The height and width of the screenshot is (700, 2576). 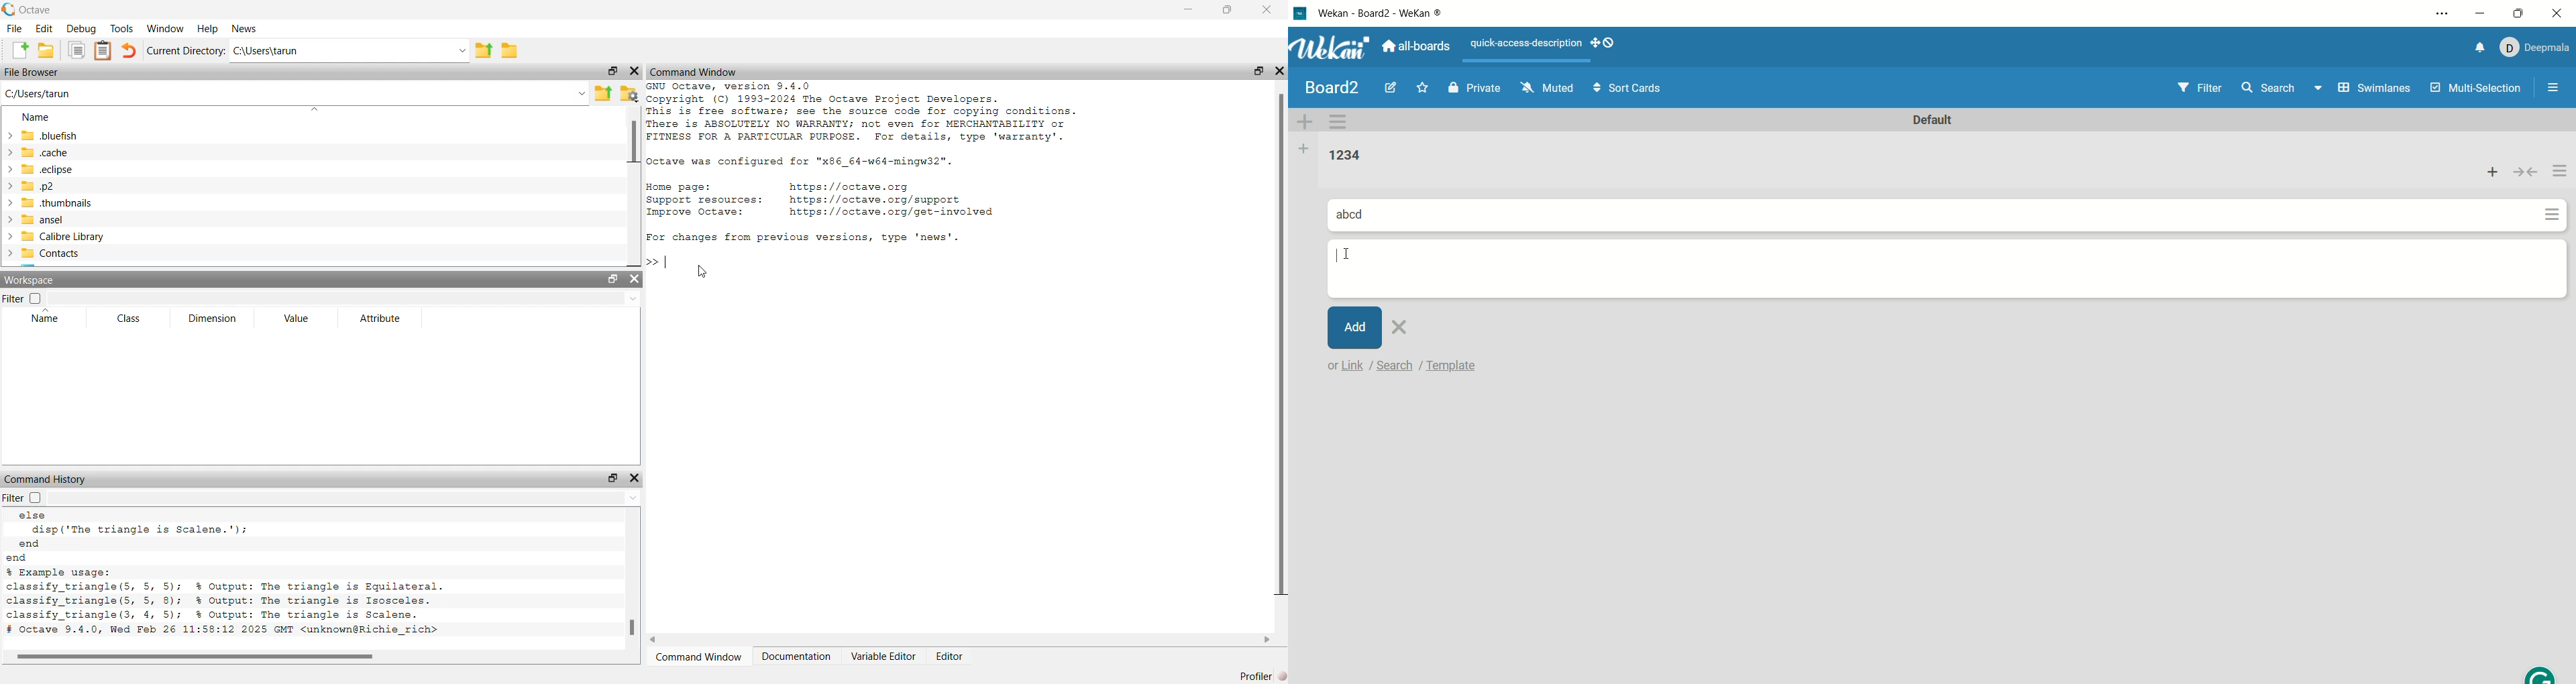 What do you see at coordinates (1347, 210) in the screenshot?
I see `card title` at bounding box center [1347, 210].